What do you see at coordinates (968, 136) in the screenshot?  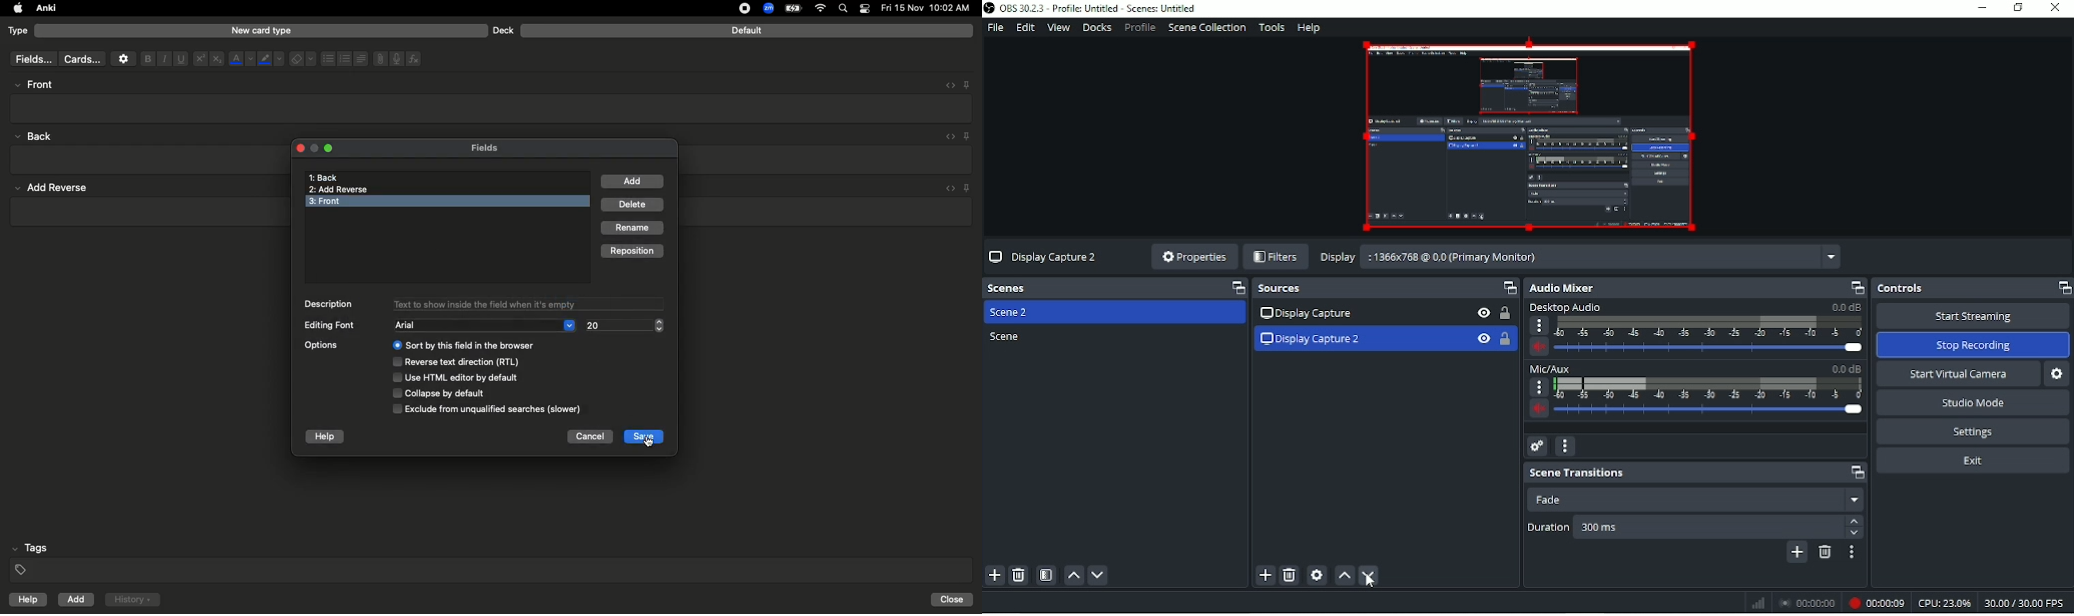 I see `Pin` at bounding box center [968, 136].